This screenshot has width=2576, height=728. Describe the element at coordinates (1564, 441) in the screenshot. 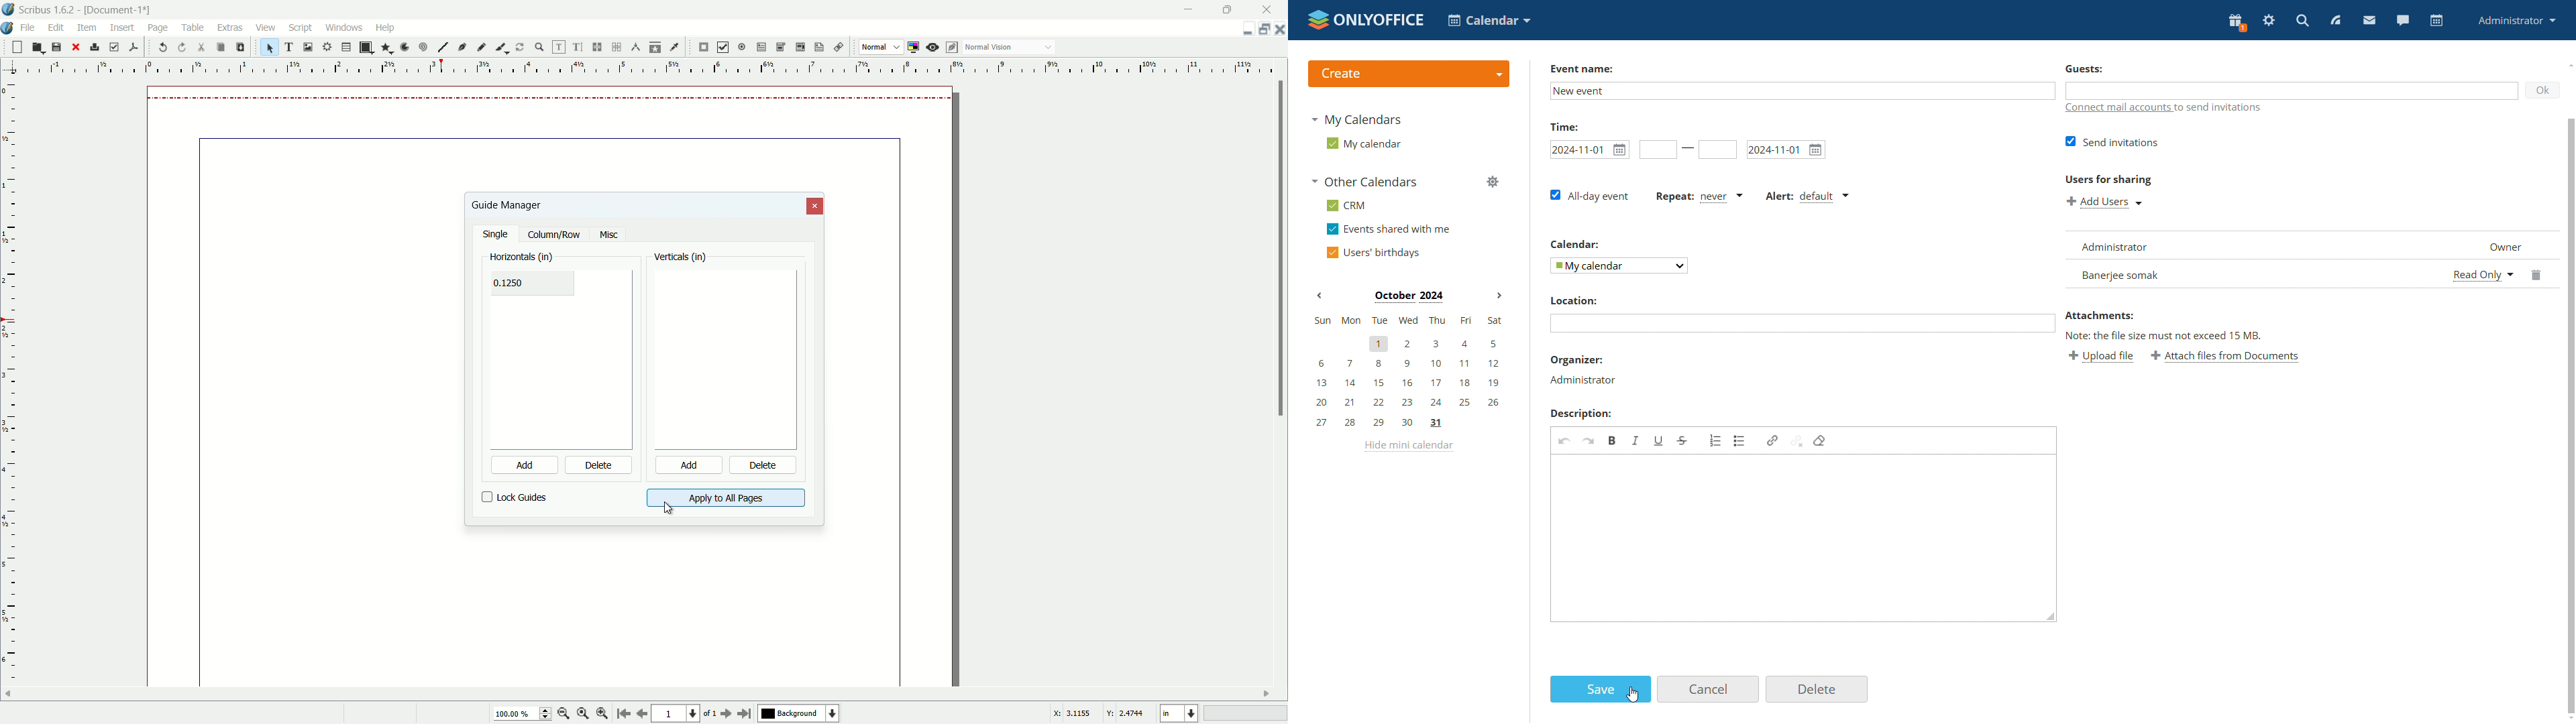

I see `undo` at that location.